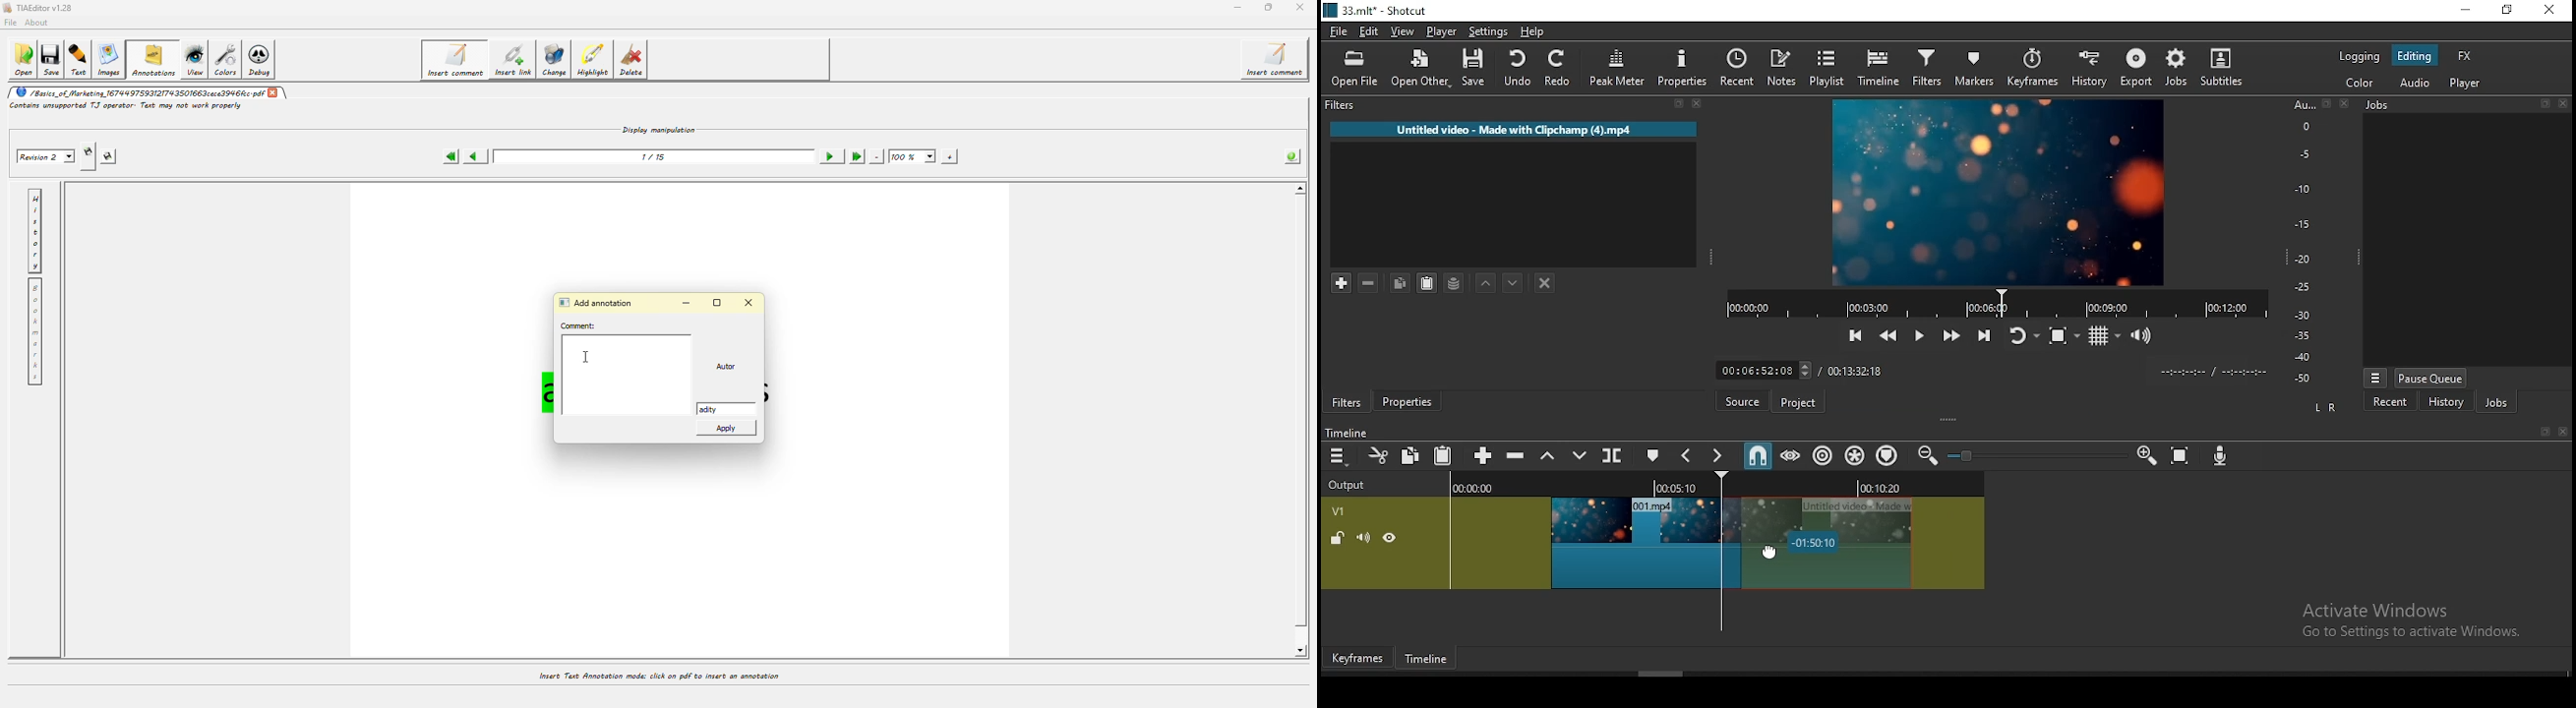  I want to click on record audio, so click(2222, 458).